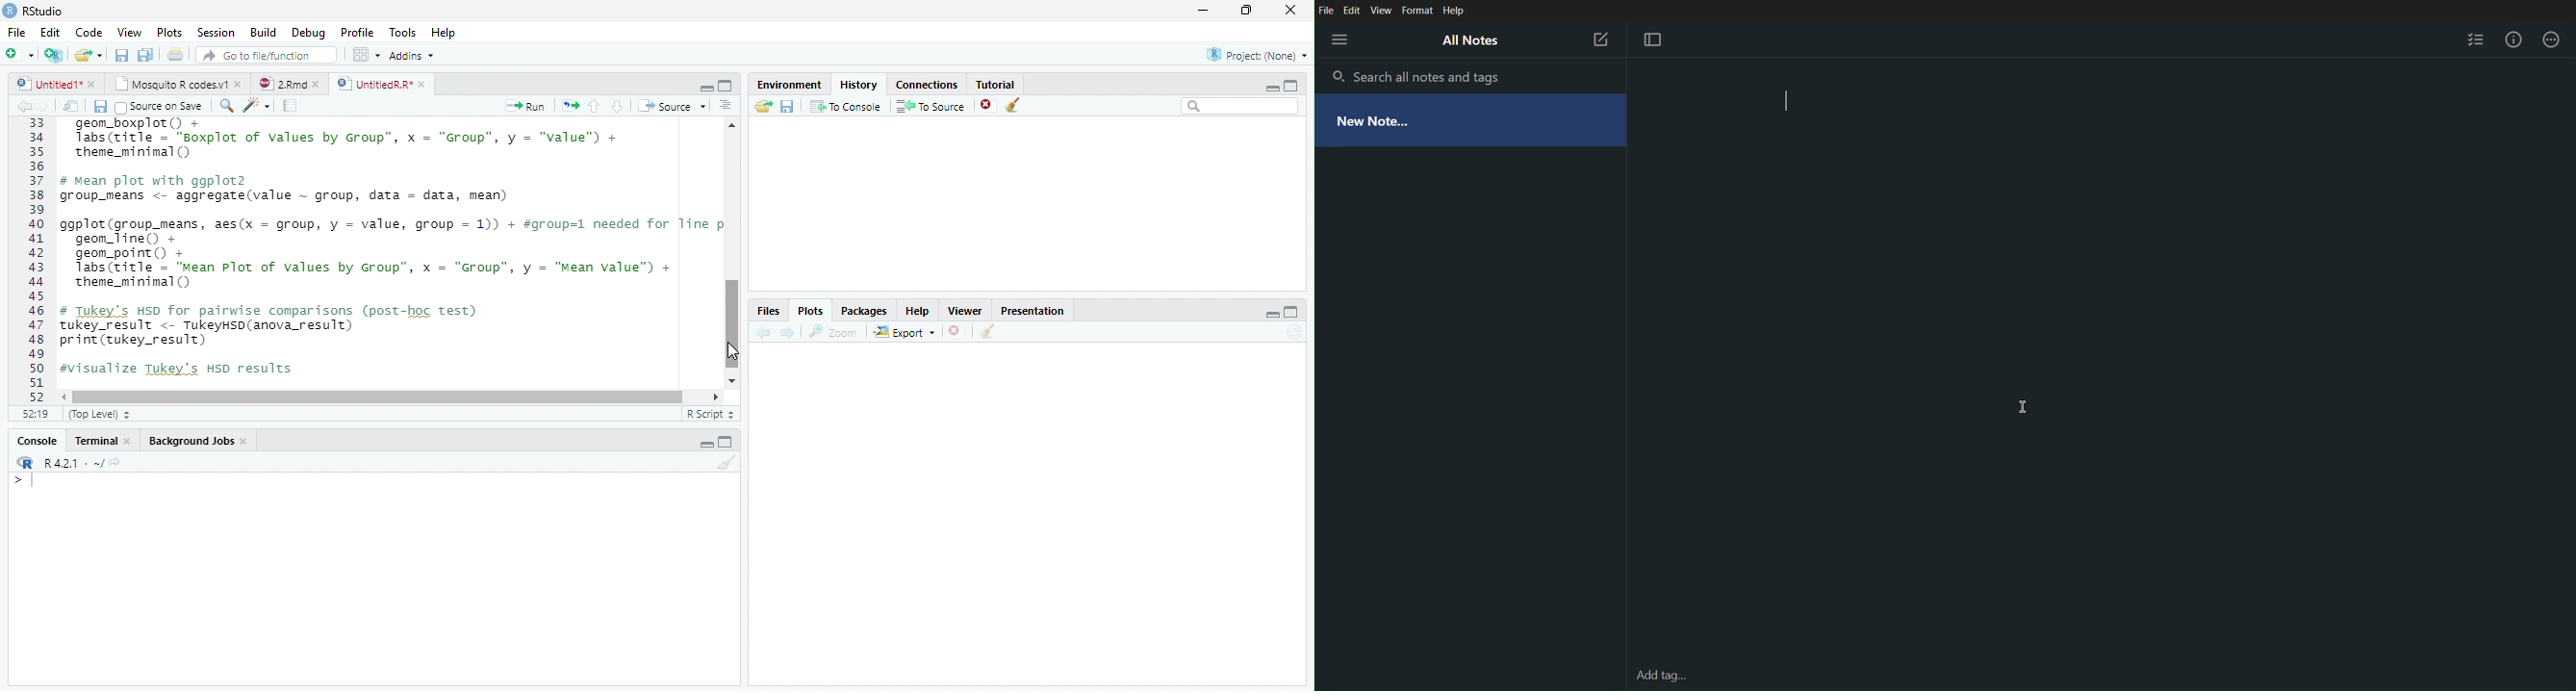 This screenshot has height=700, width=2576. Describe the element at coordinates (568, 105) in the screenshot. I see `Copy pages` at that location.